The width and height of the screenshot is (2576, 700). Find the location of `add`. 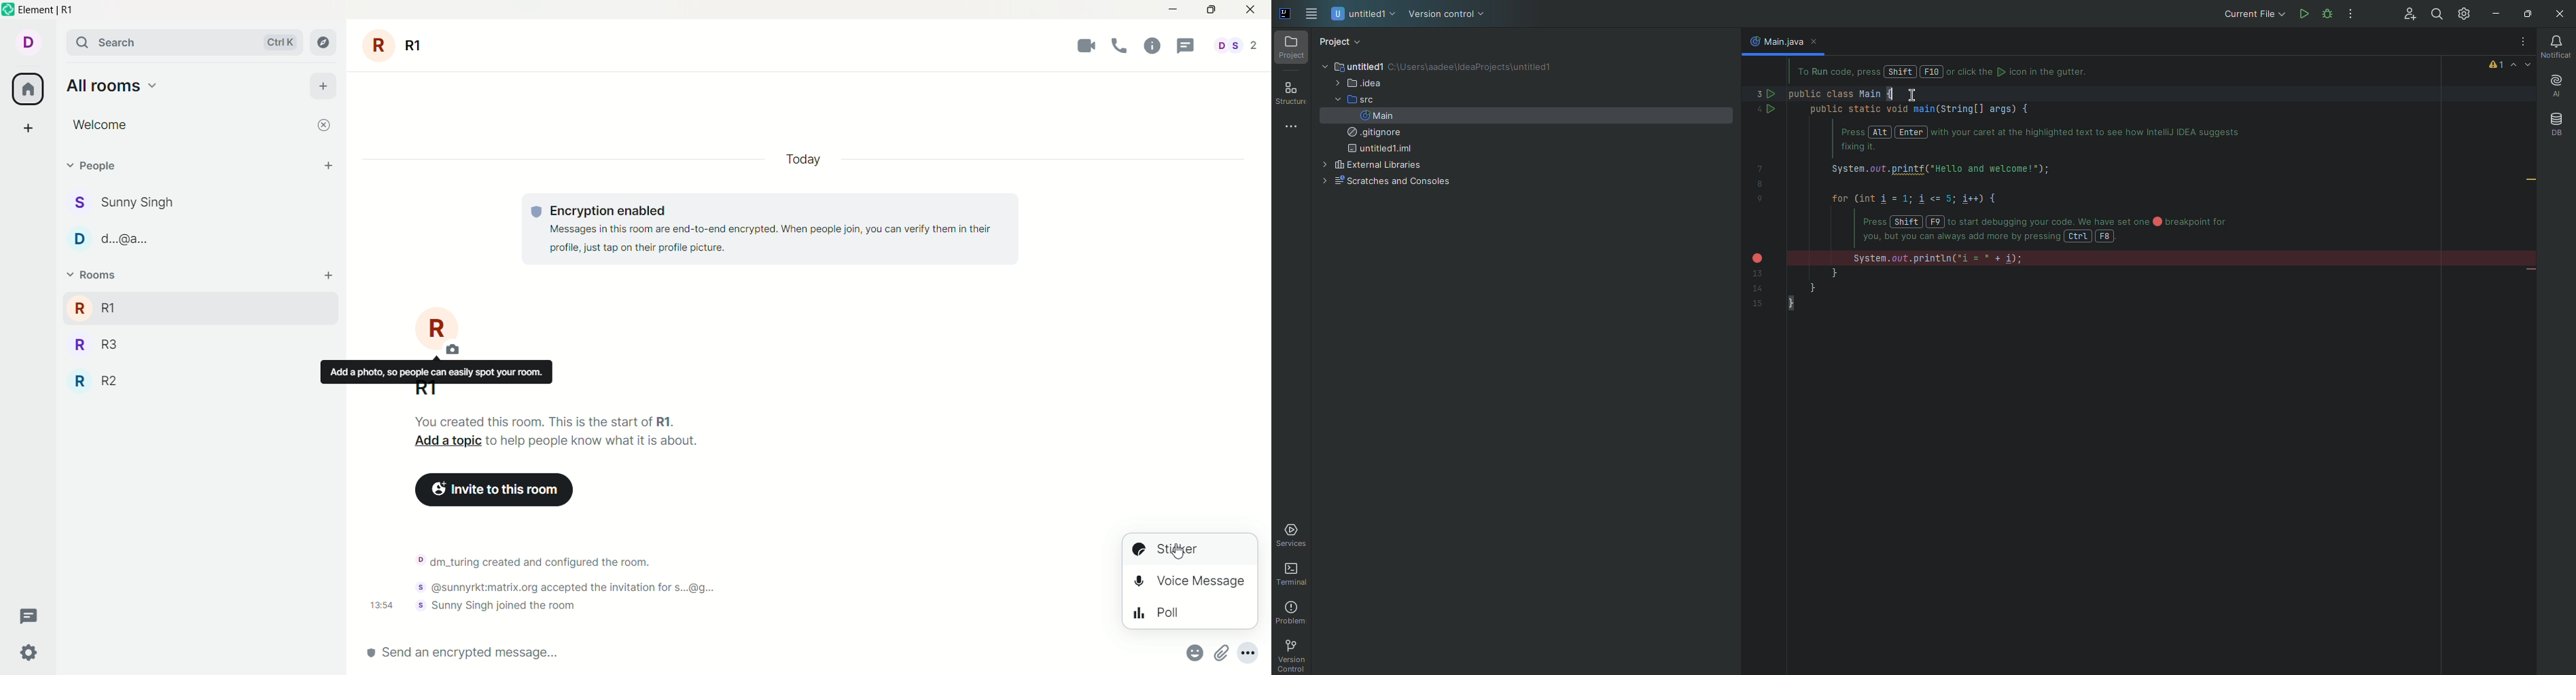

add is located at coordinates (324, 87).